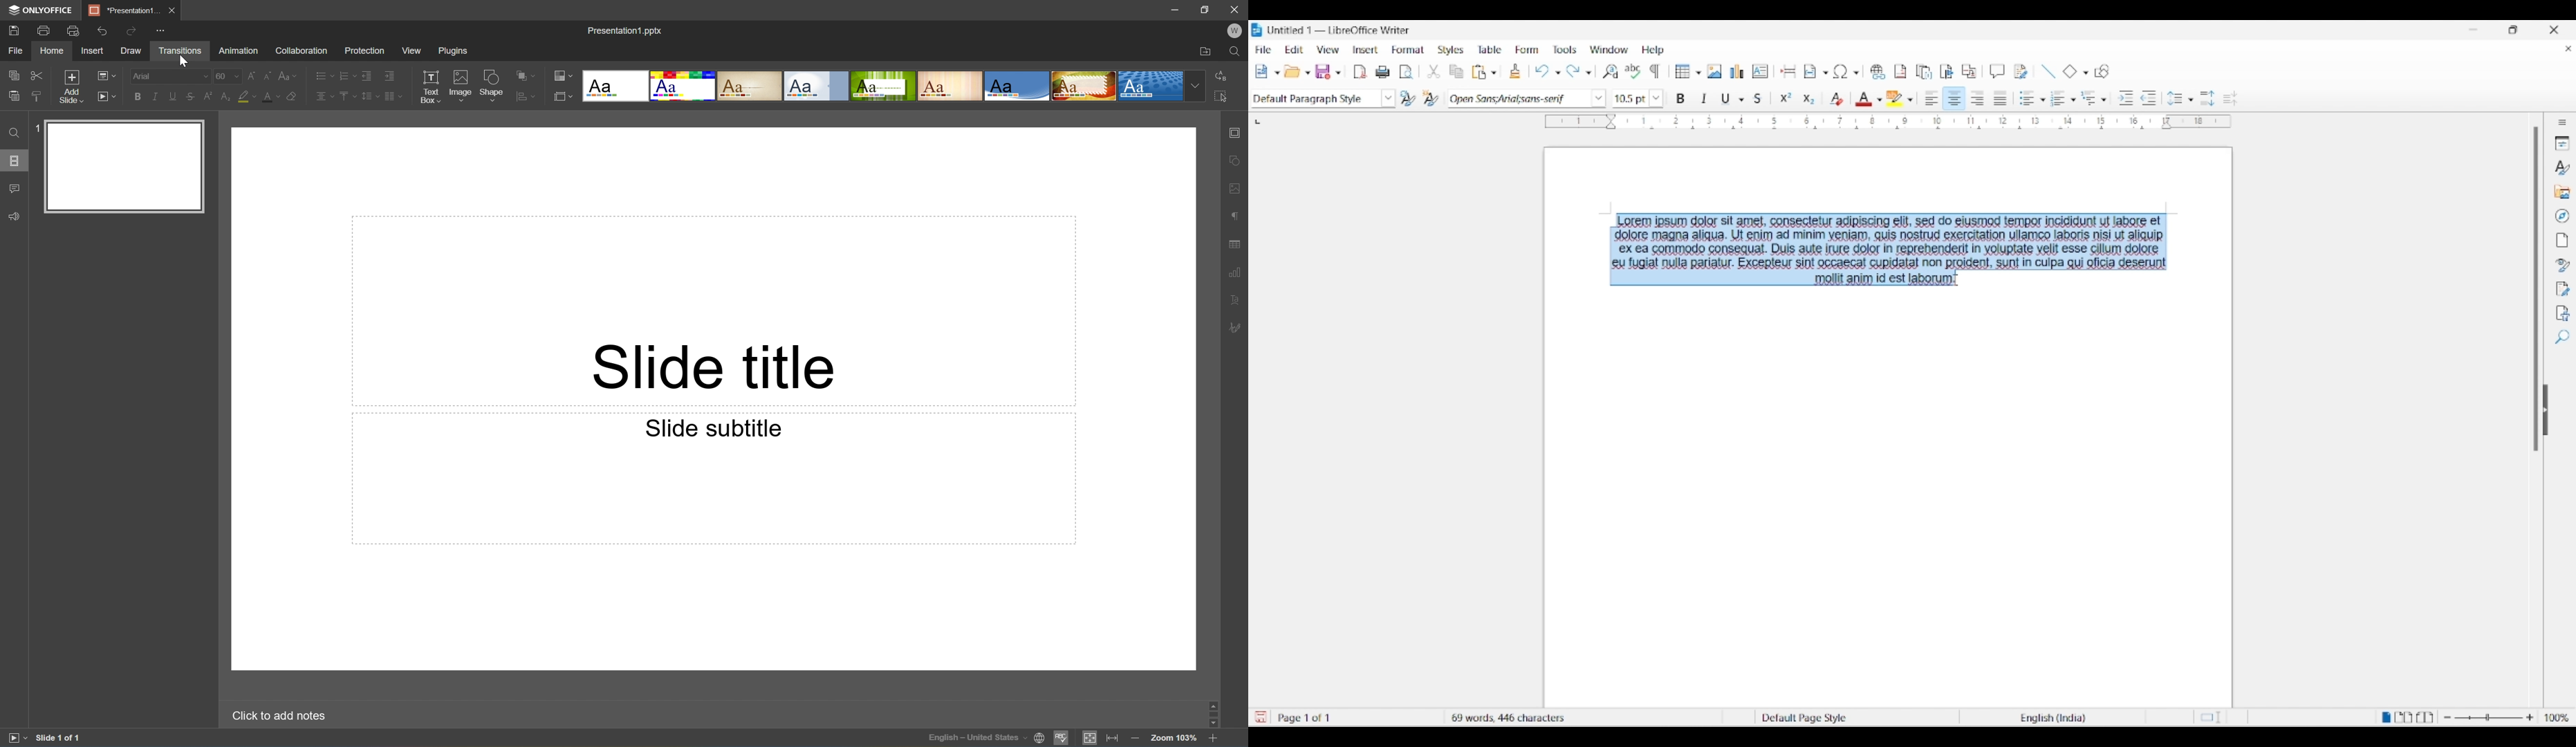 The height and width of the screenshot is (756, 2576). Describe the element at coordinates (624, 30) in the screenshot. I see `Presentation1.pptx` at that location.